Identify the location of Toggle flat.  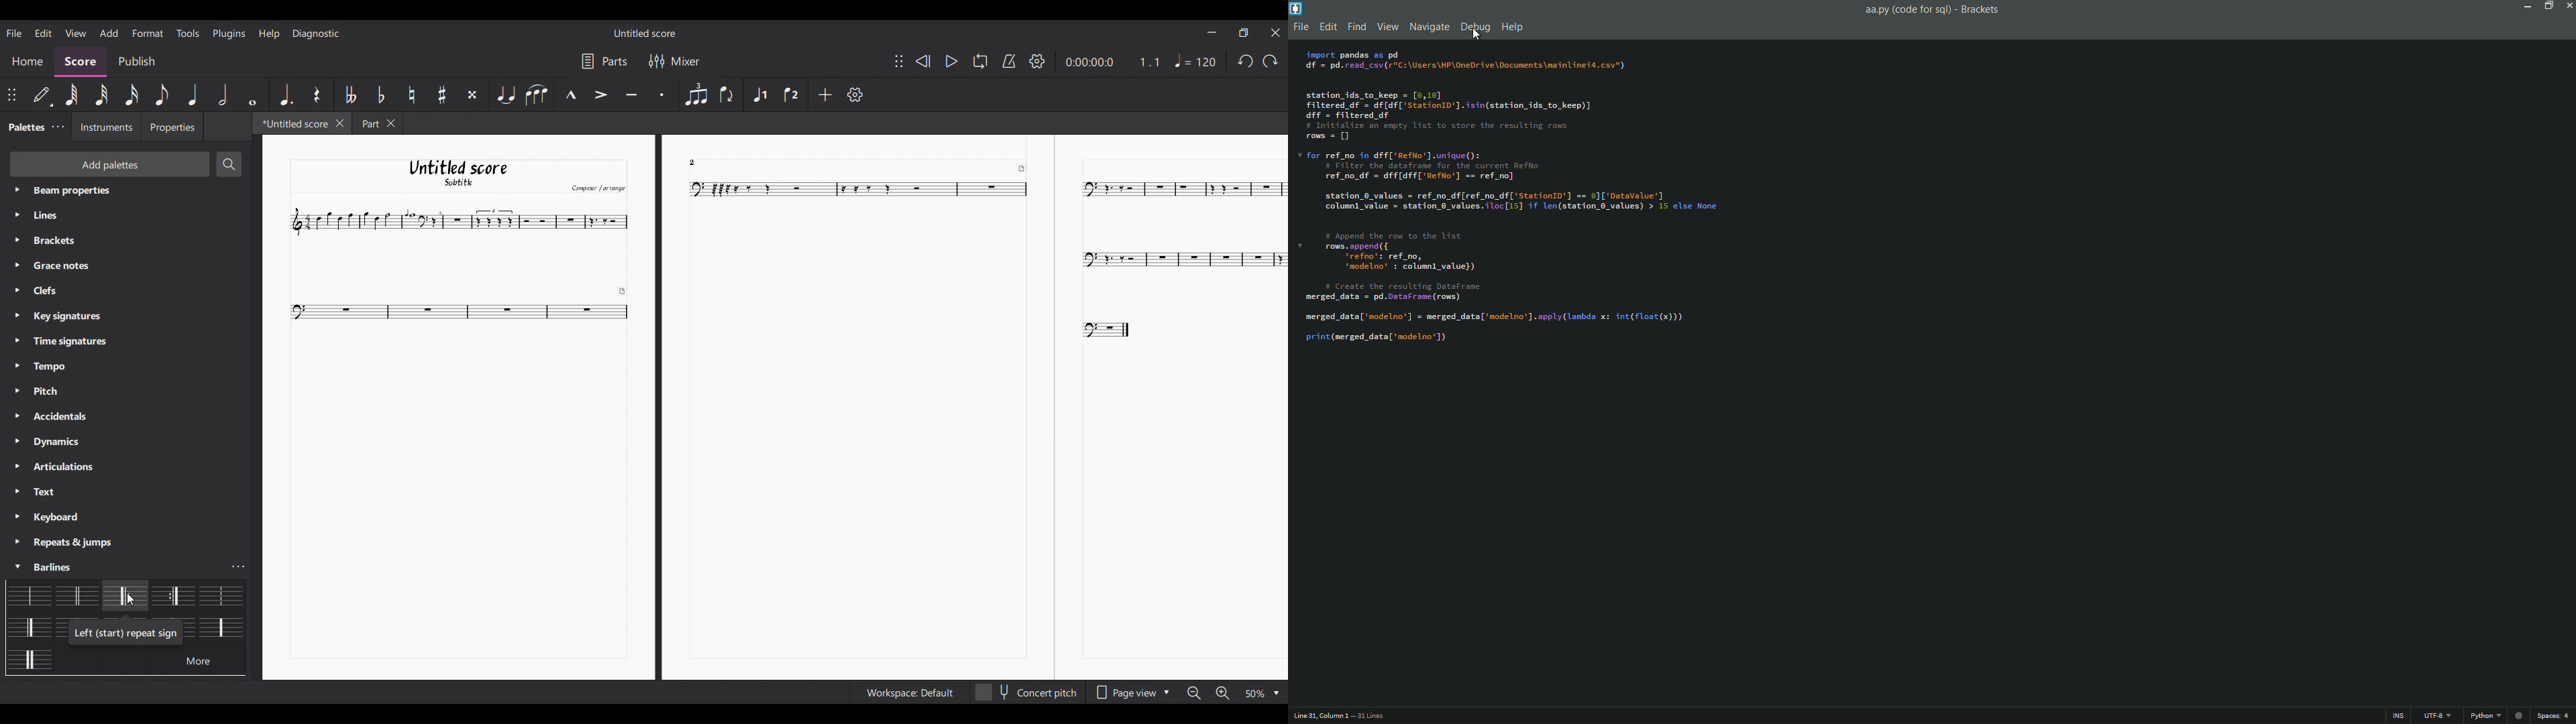
(381, 95).